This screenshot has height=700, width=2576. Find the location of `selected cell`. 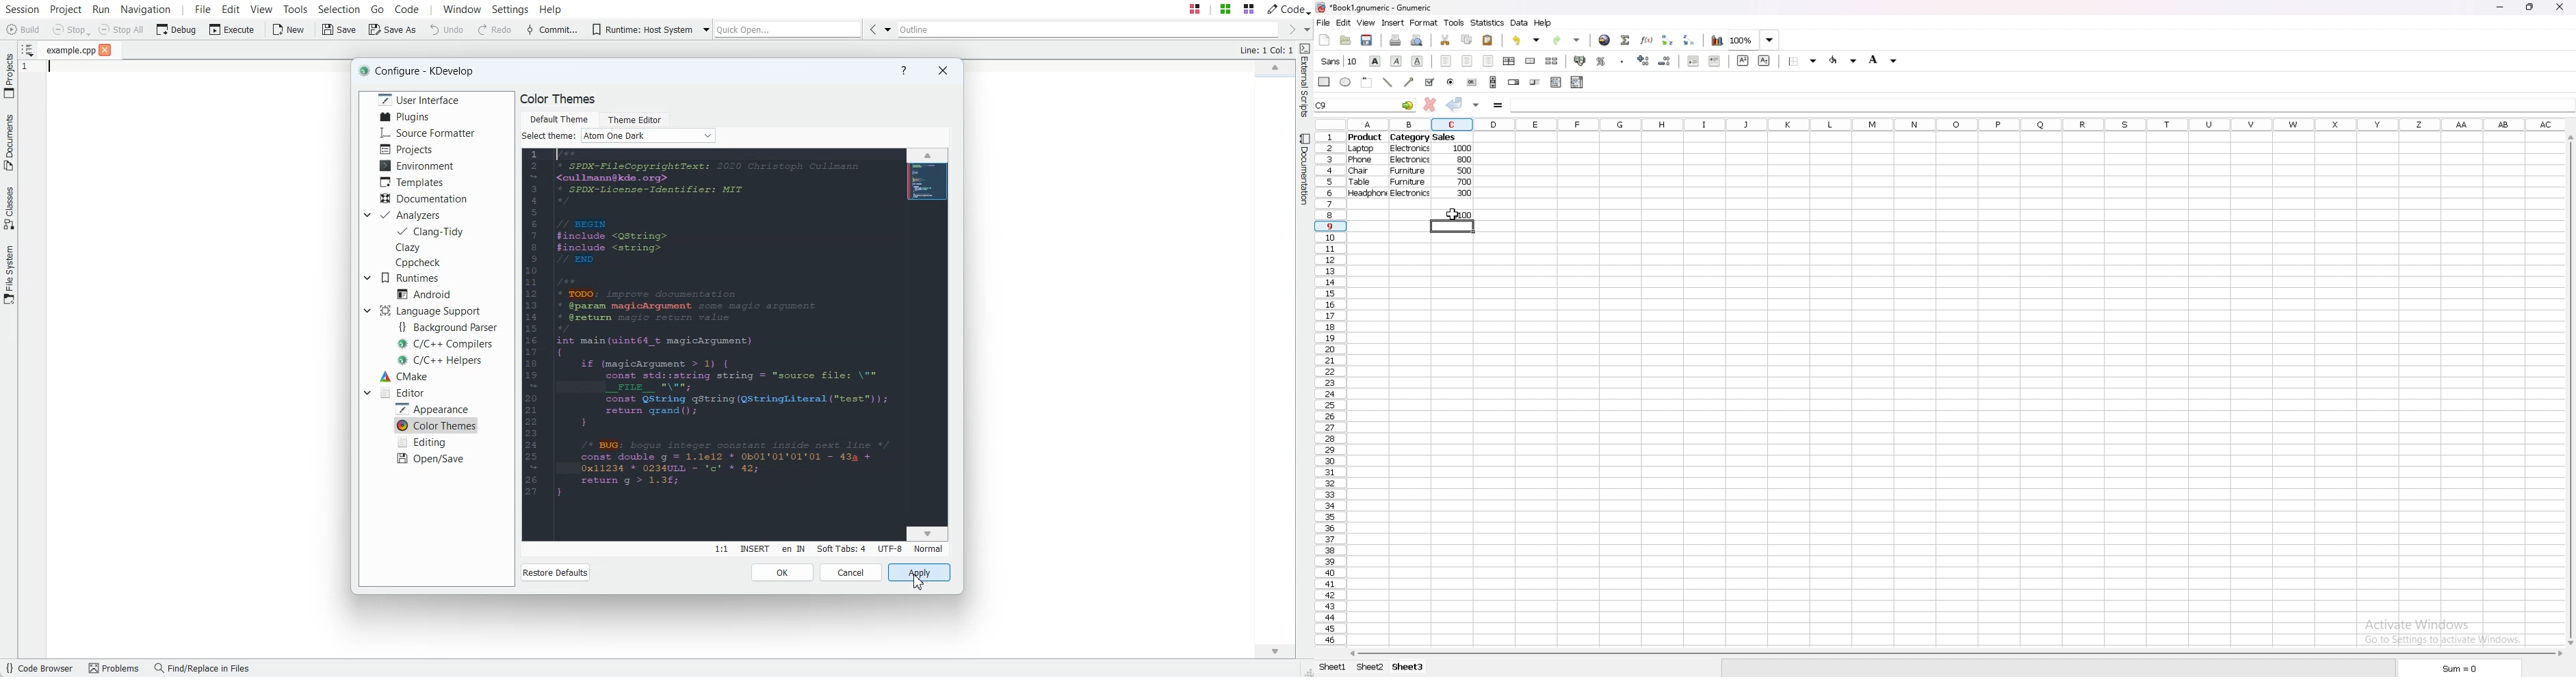

selected cell is located at coordinates (1366, 105).